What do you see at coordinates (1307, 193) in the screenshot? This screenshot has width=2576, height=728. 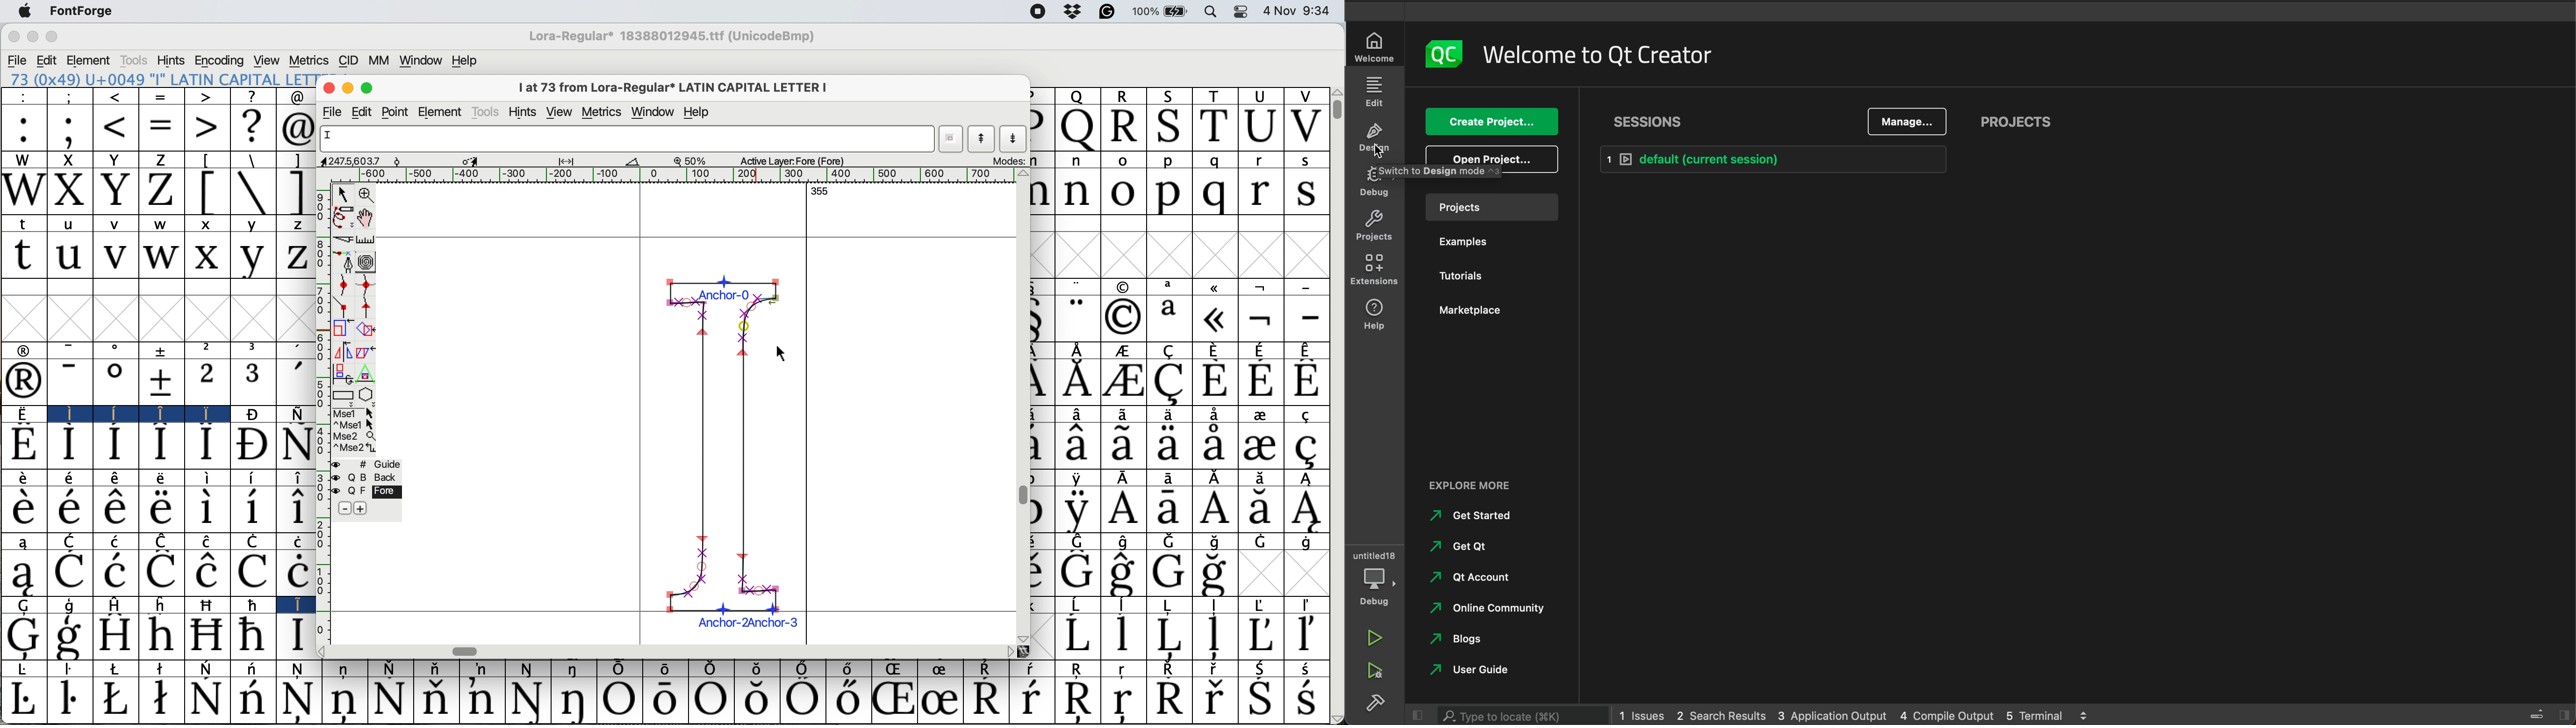 I see `s` at bounding box center [1307, 193].